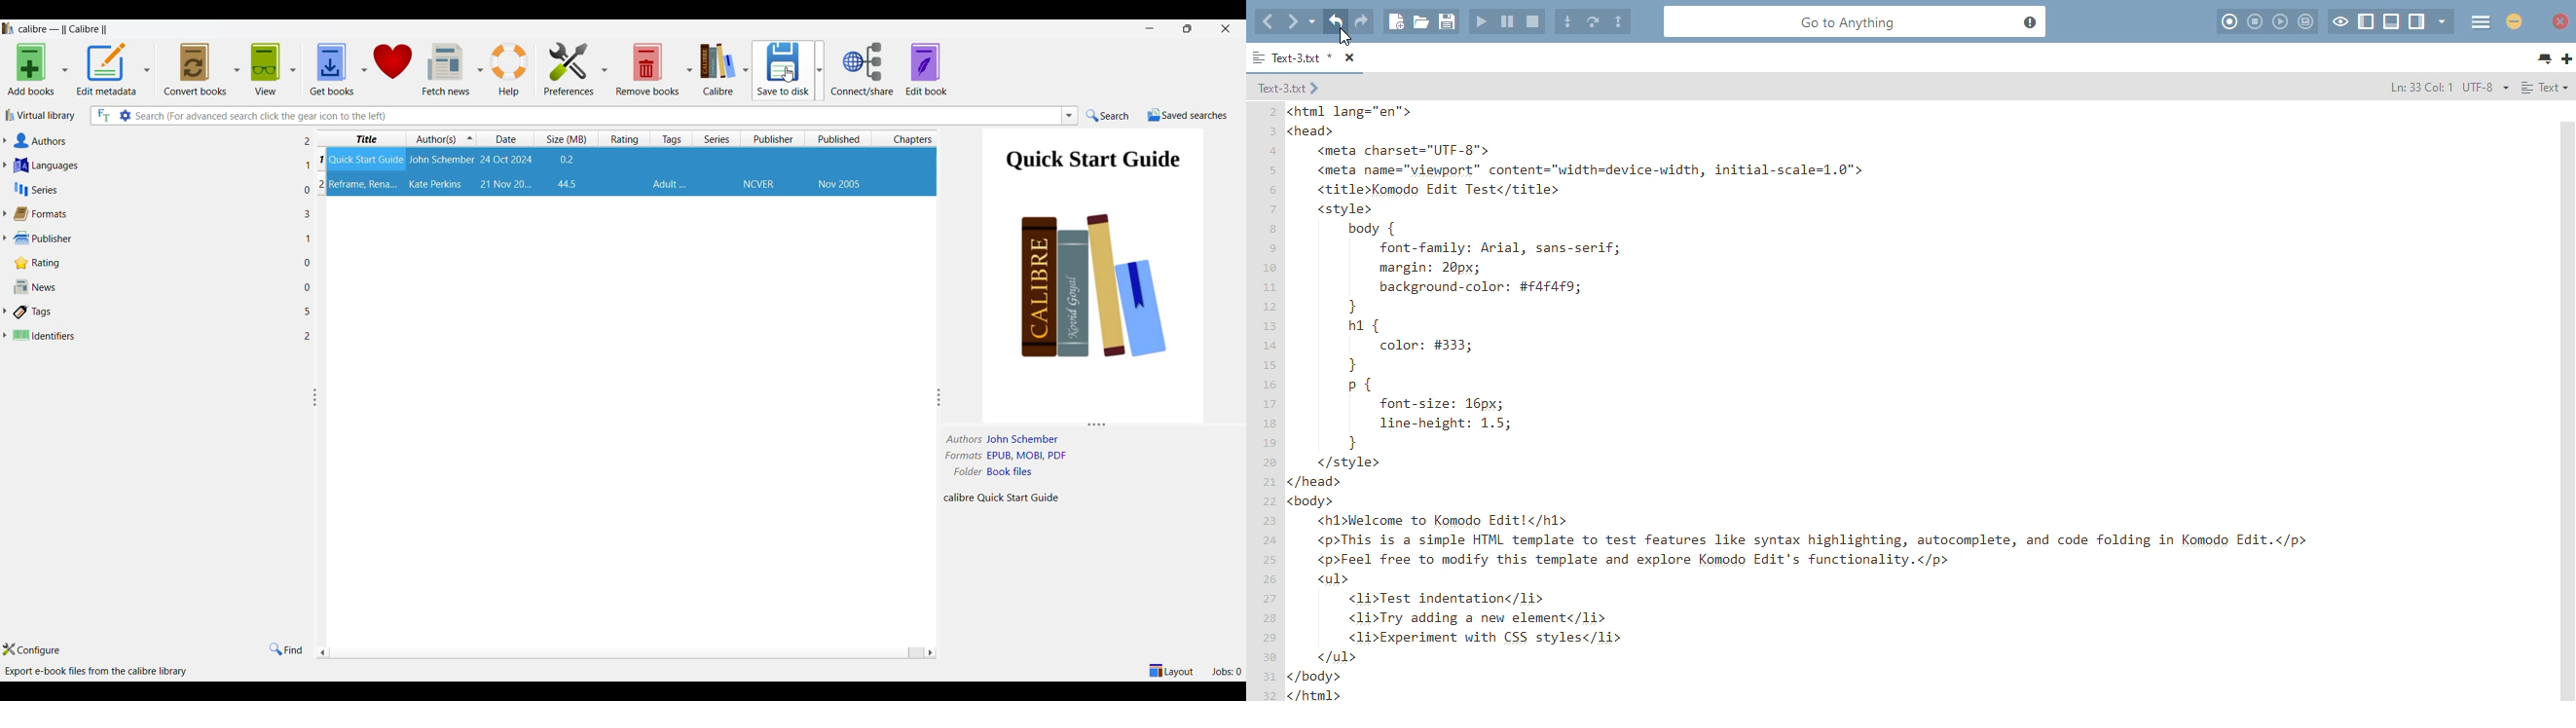 Image resolution: width=2576 pixels, height=728 pixels. Describe the element at coordinates (569, 138) in the screenshot. I see `Size column` at that location.